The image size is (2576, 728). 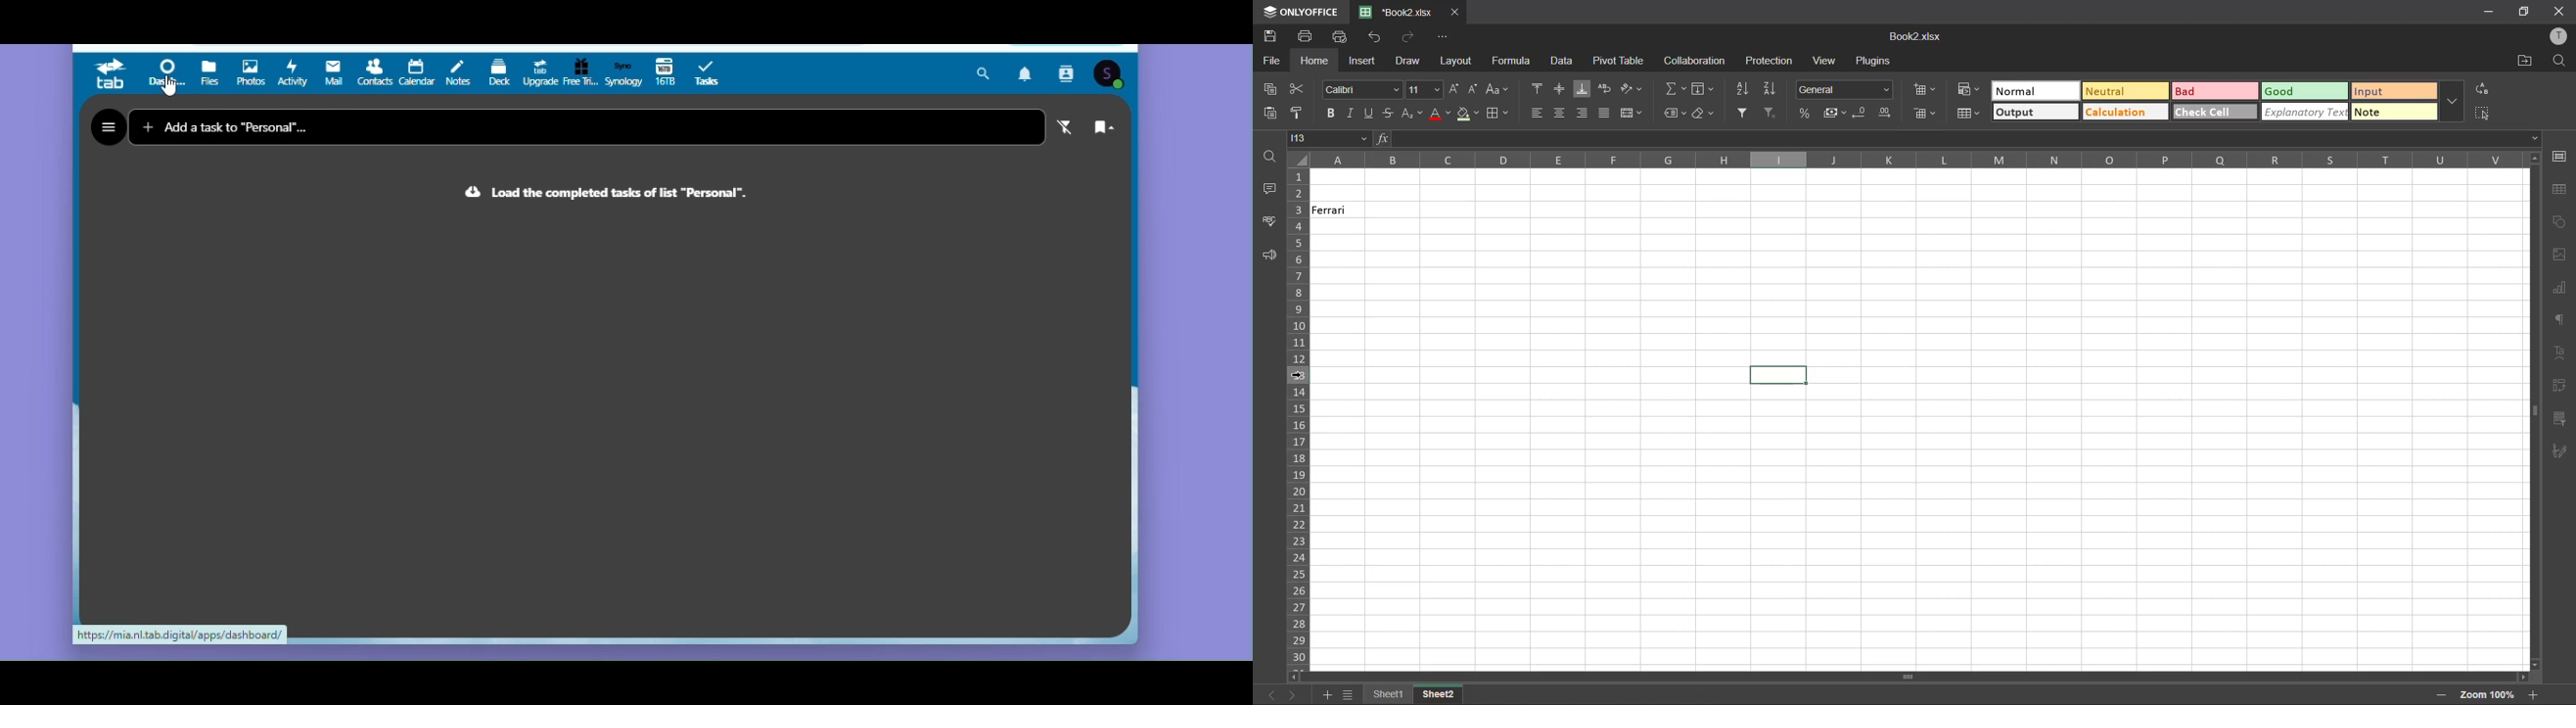 What do you see at coordinates (2036, 92) in the screenshot?
I see `normal` at bounding box center [2036, 92].